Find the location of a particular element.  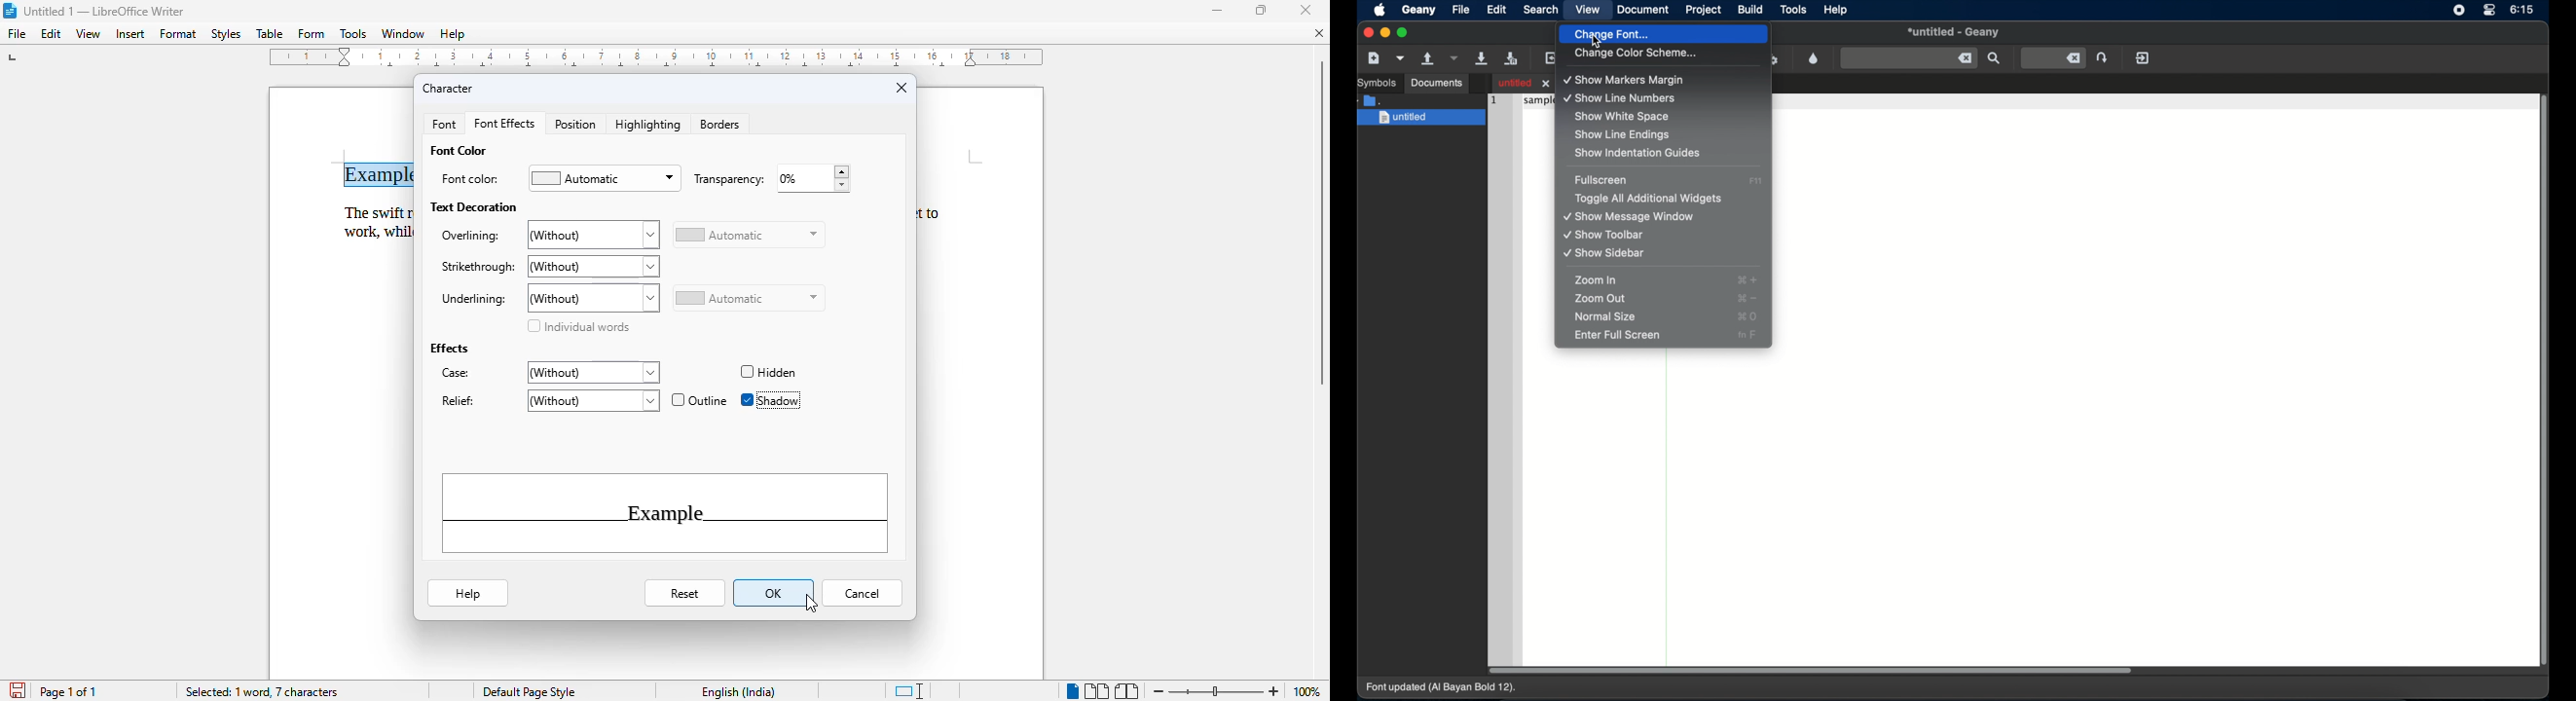

The swift work, whi is located at coordinates (372, 221).